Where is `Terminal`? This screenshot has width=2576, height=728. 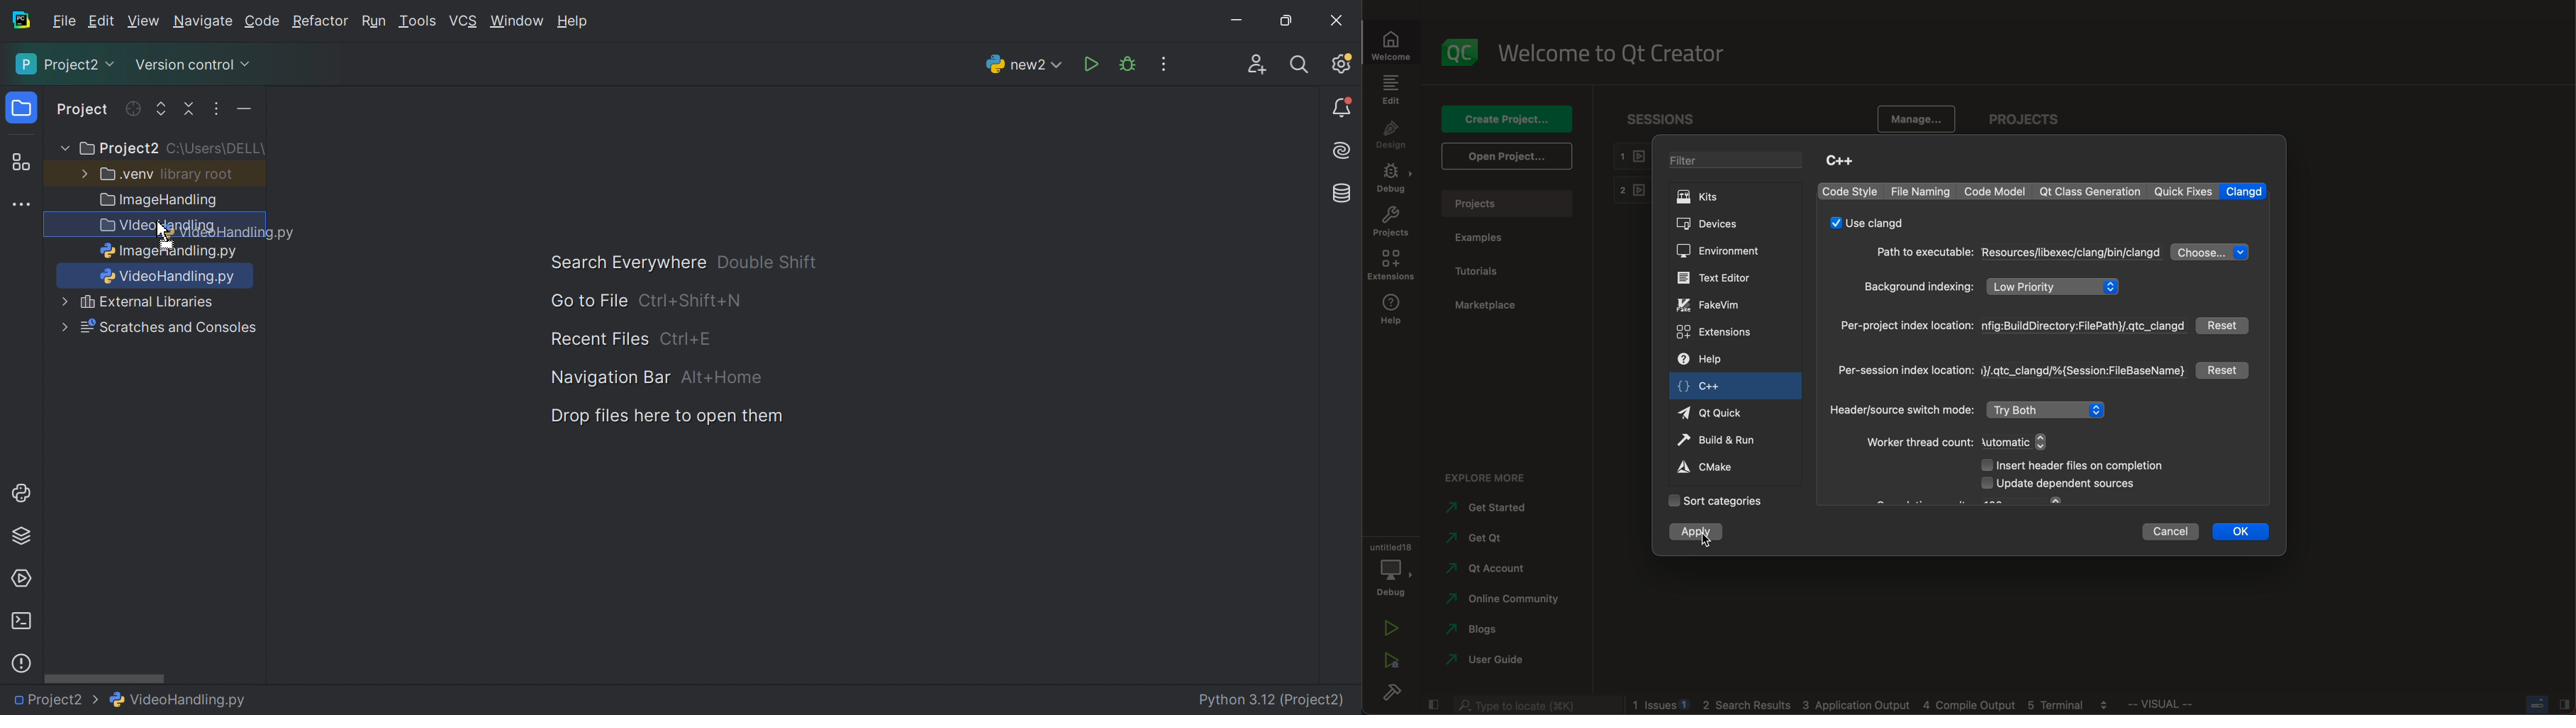
Terminal is located at coordinates (21, 621).